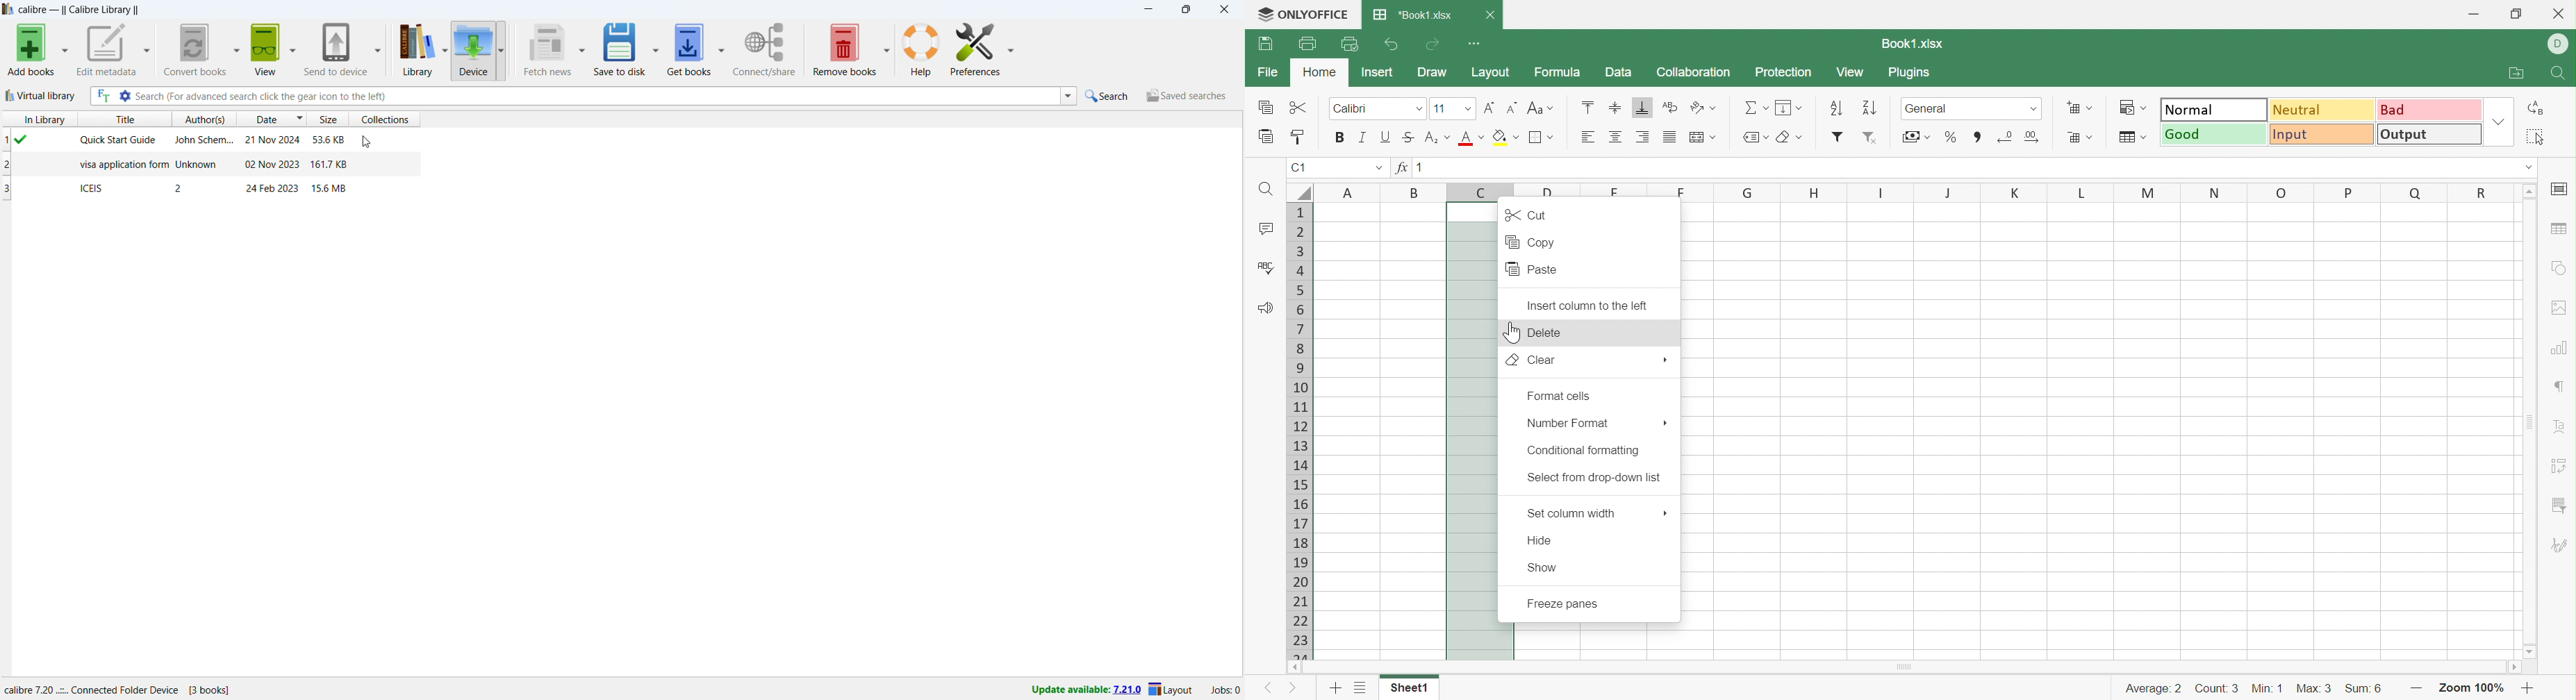 The width and height of the screenshot is (2576, 700). I want to click on Align Left, so click(1587, 138).